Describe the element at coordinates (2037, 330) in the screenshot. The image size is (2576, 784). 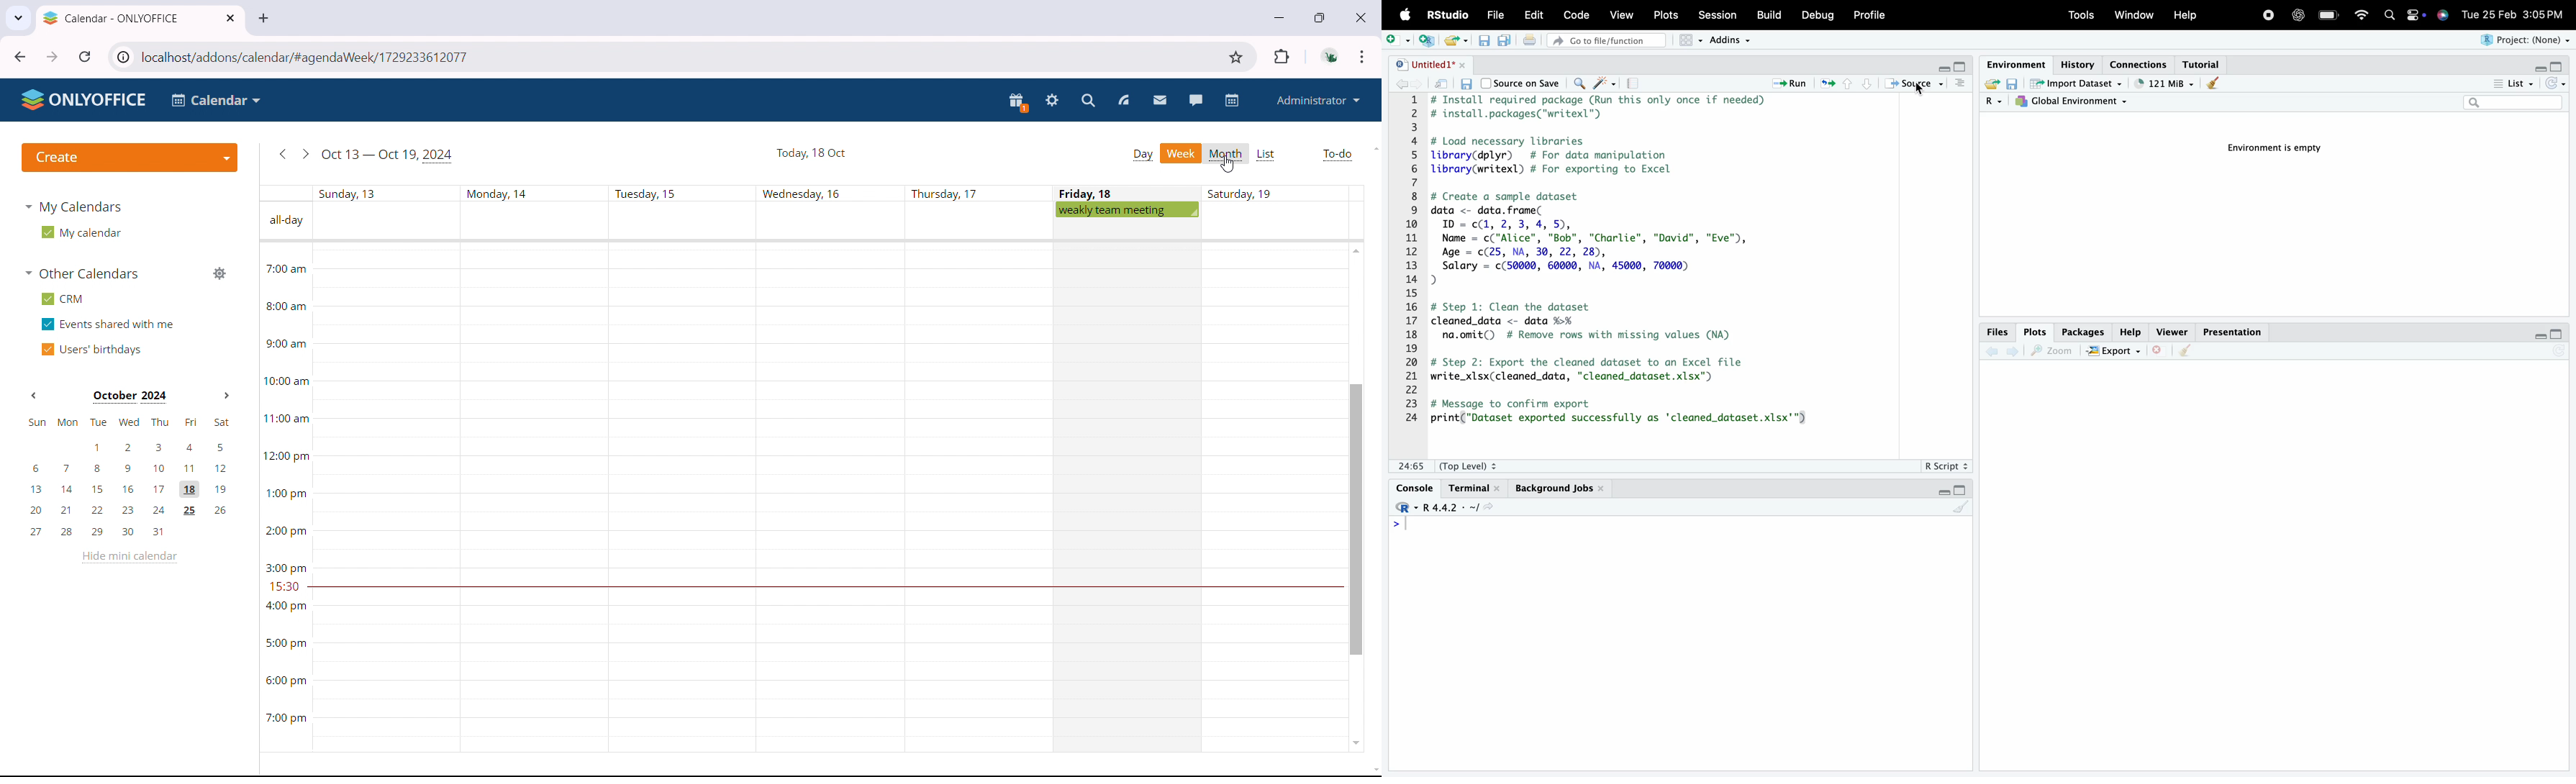
I see `Plots` at that location.